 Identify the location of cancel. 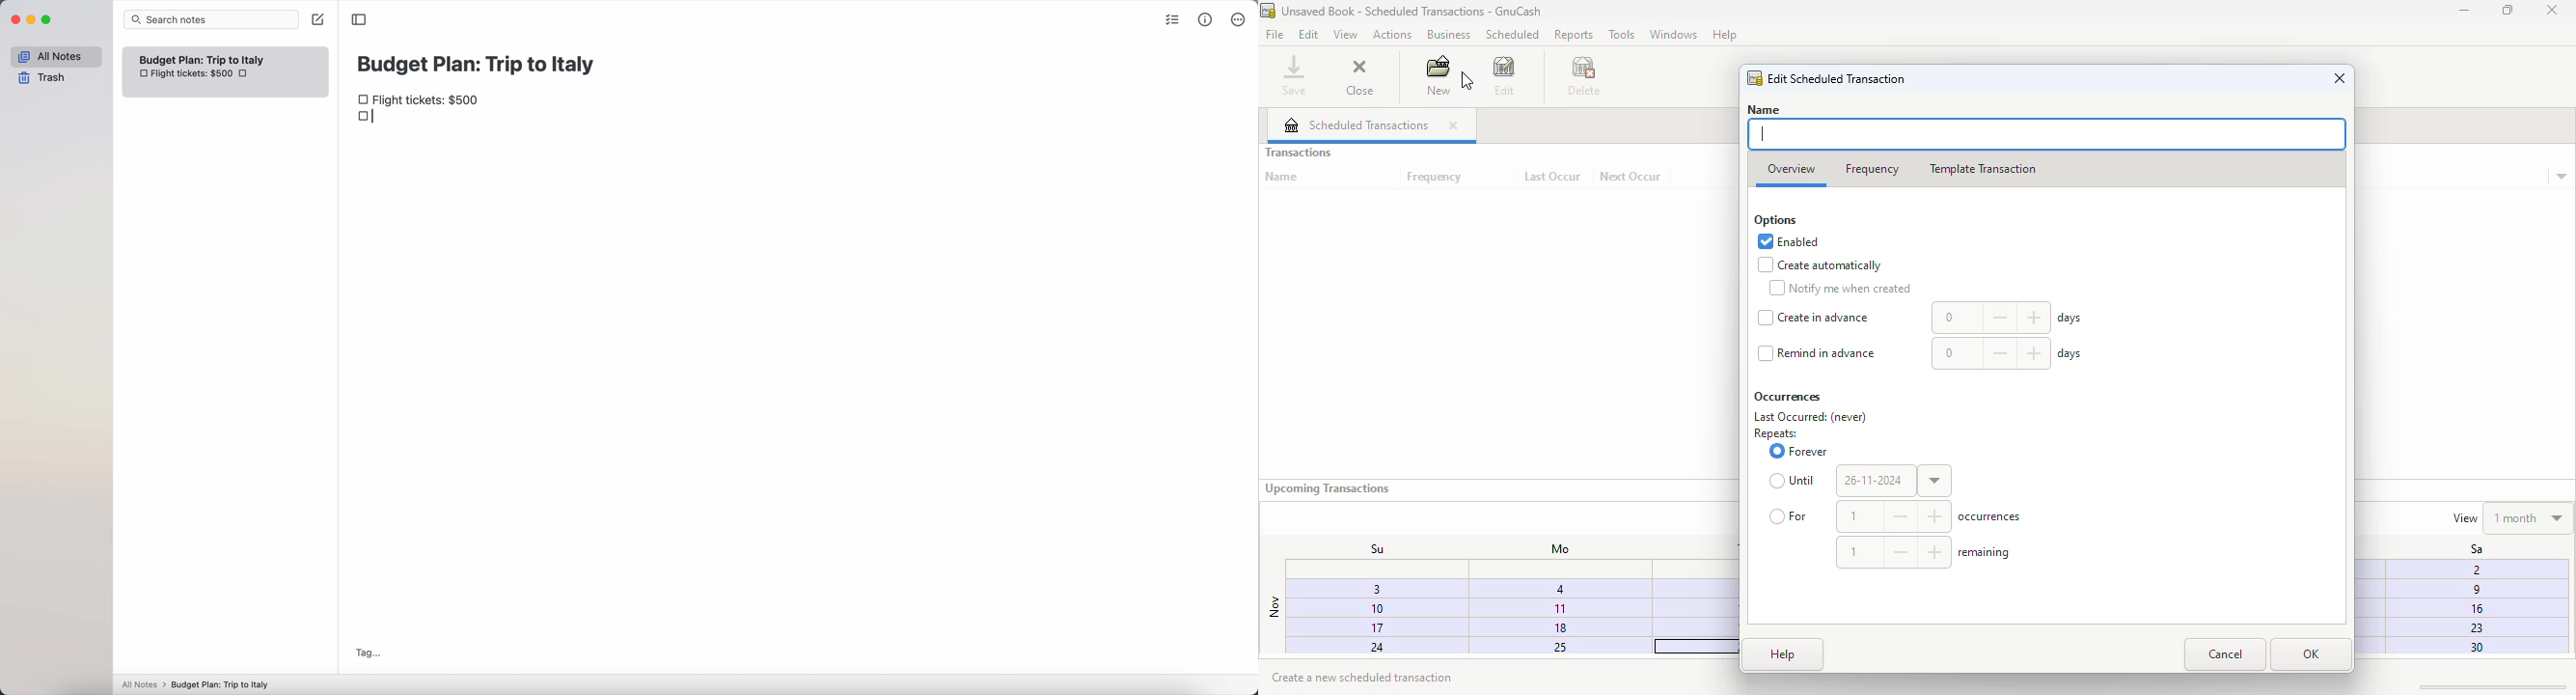
(2225, 654).